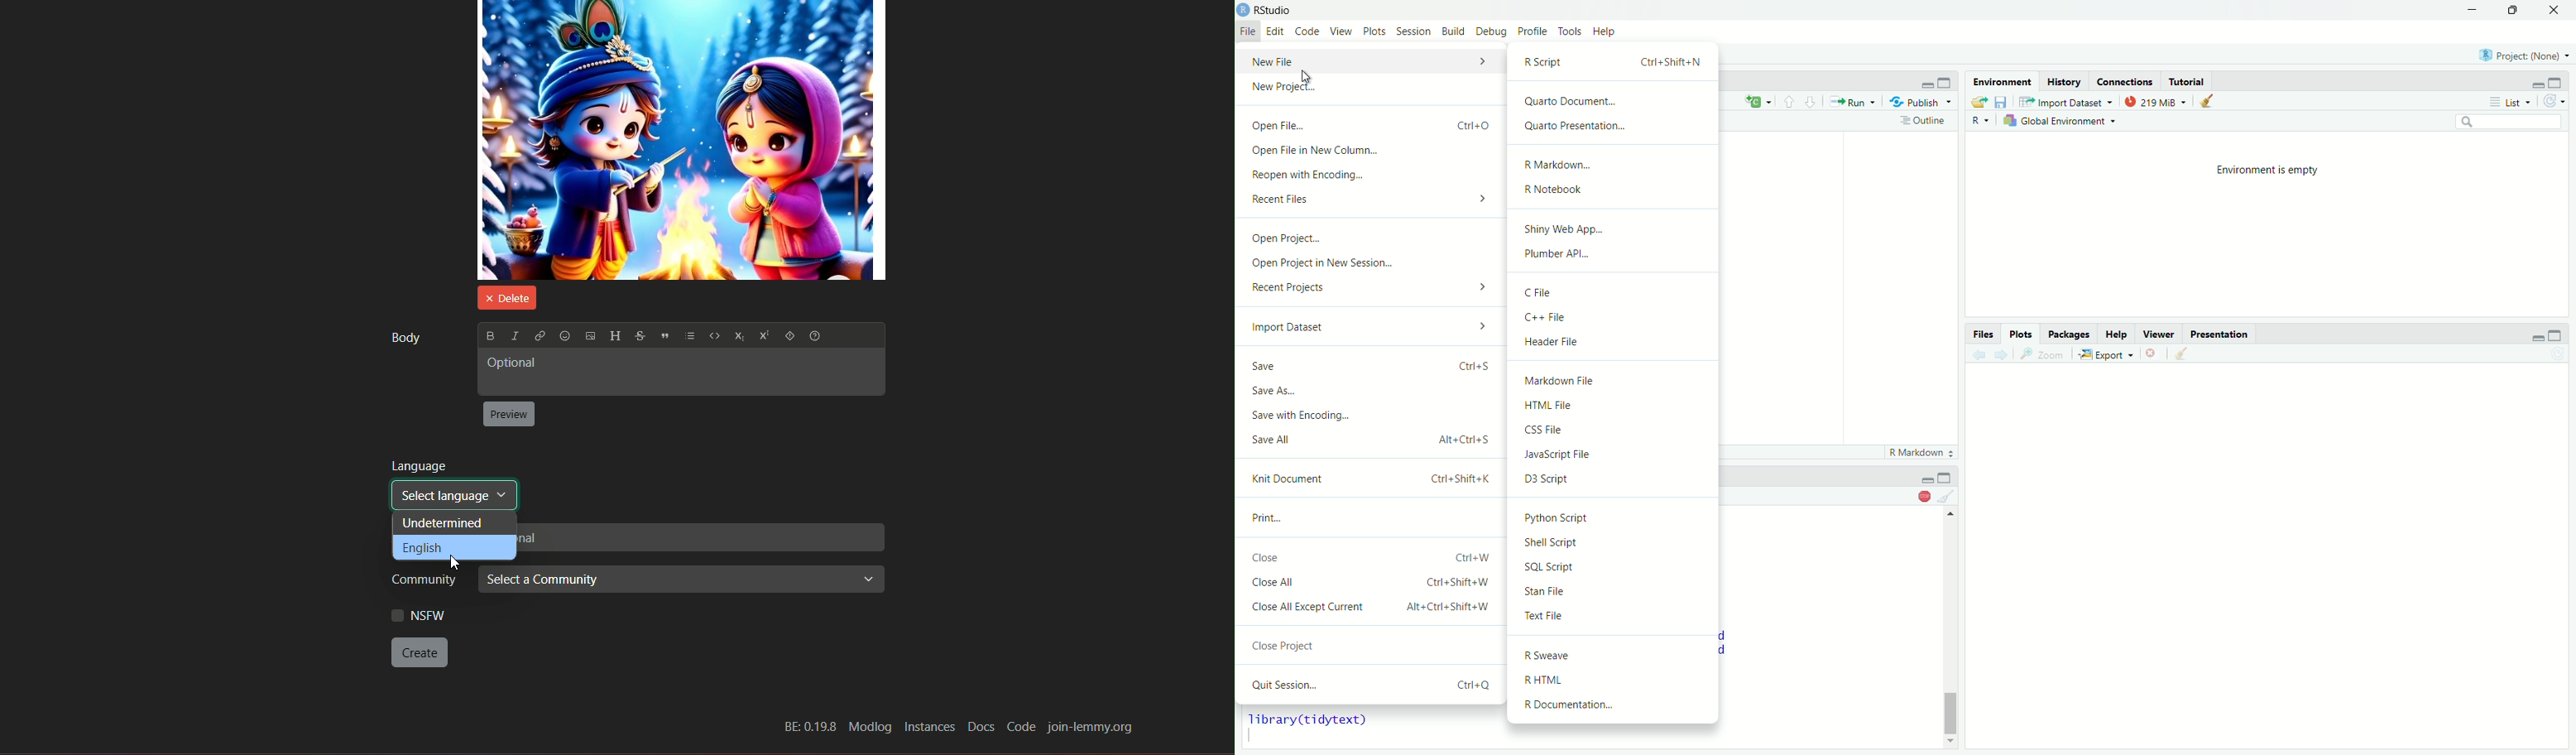  What do you see at coordinates (1947, 477) in the screenshot?
I see `minimize` at bounding box center [1947, 477].